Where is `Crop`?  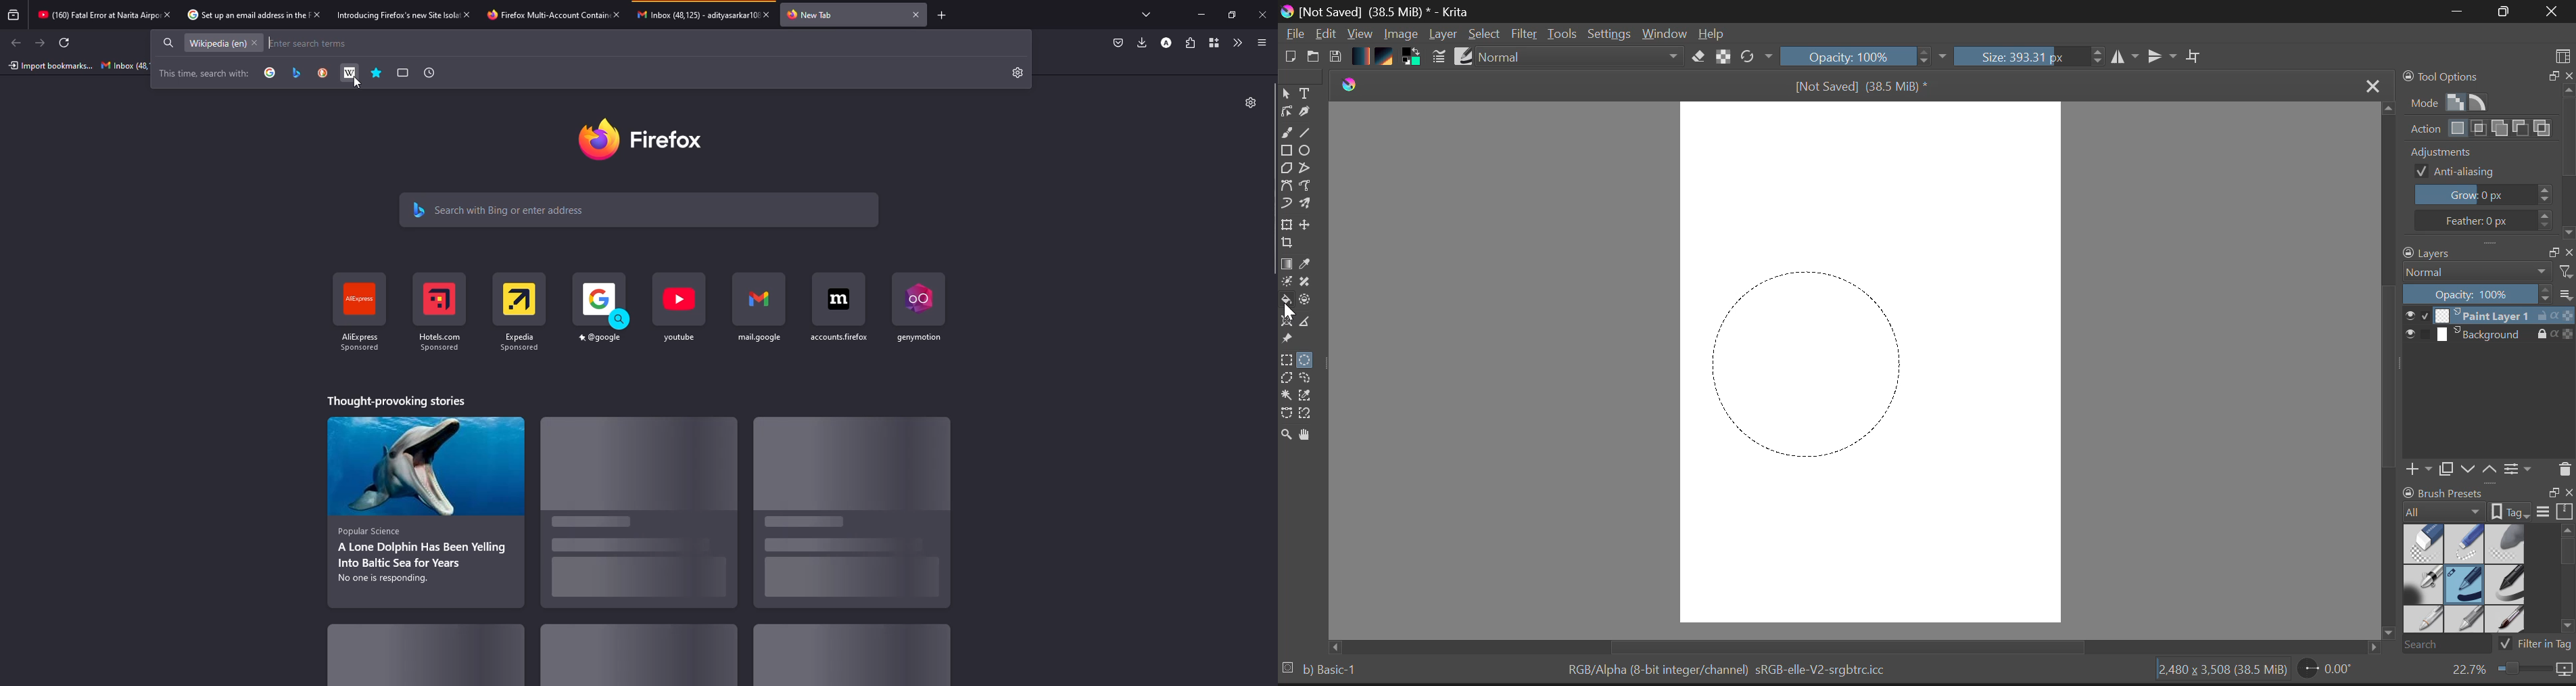
Crop is located at coordinates (1286, 246).